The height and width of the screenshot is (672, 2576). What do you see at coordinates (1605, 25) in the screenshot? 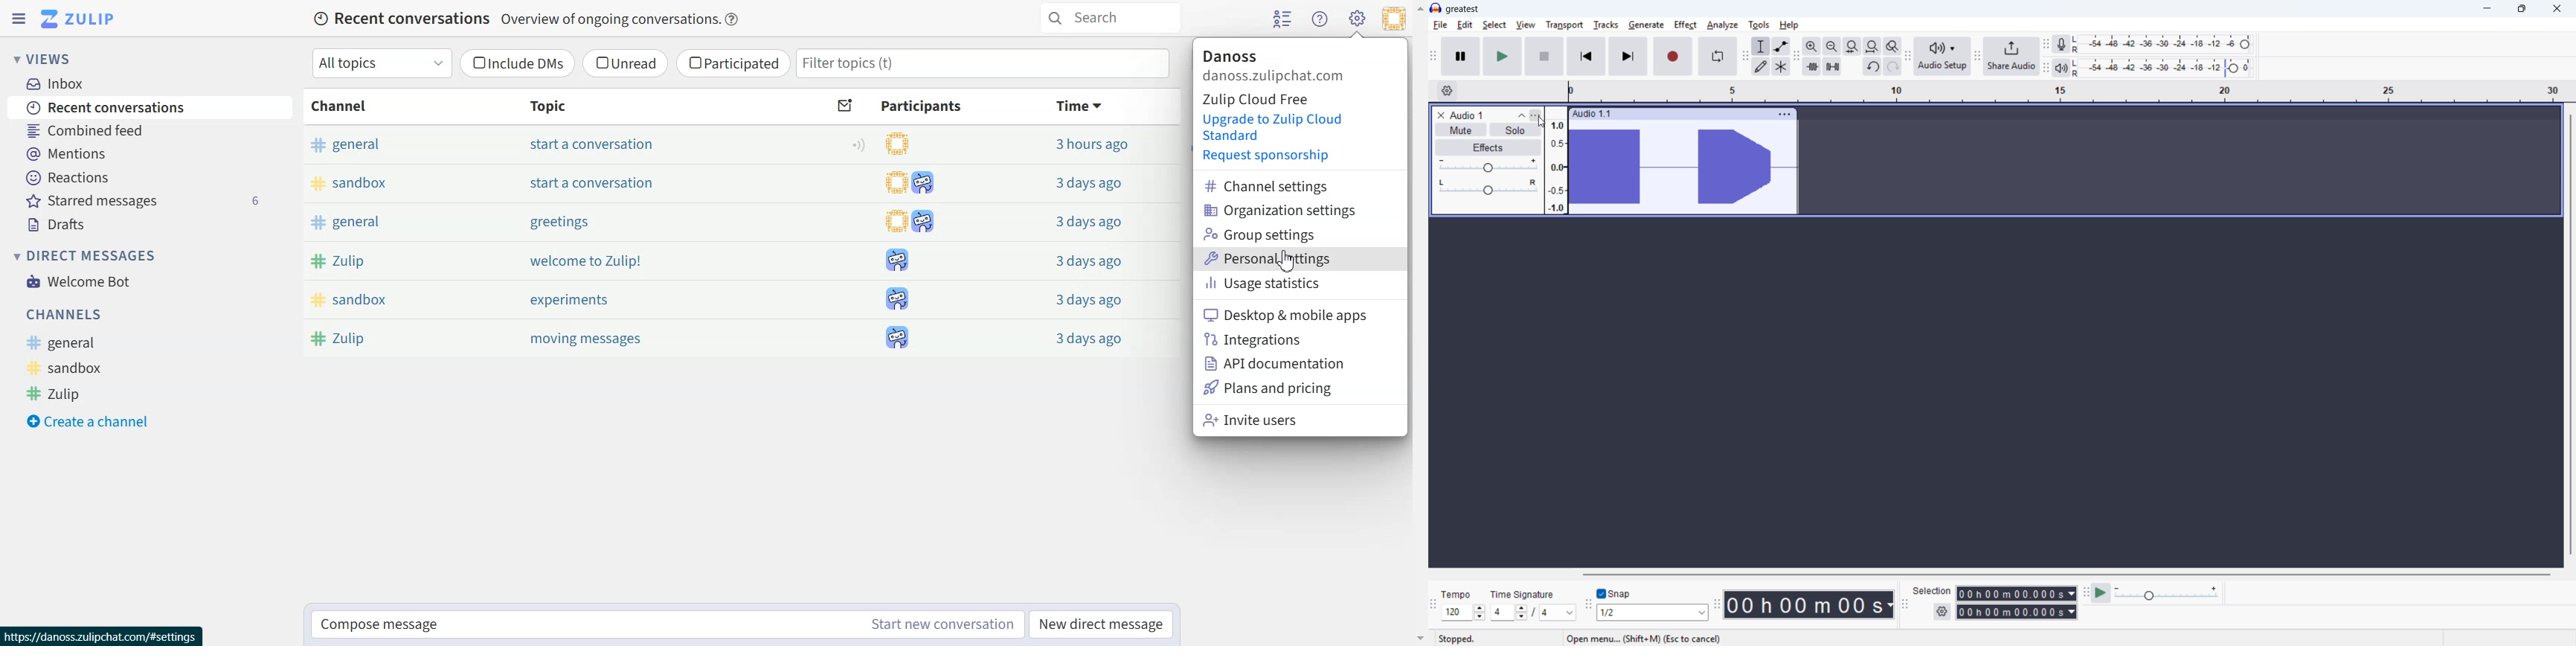
I see `tracks ` at bounding box center [1605, 25].